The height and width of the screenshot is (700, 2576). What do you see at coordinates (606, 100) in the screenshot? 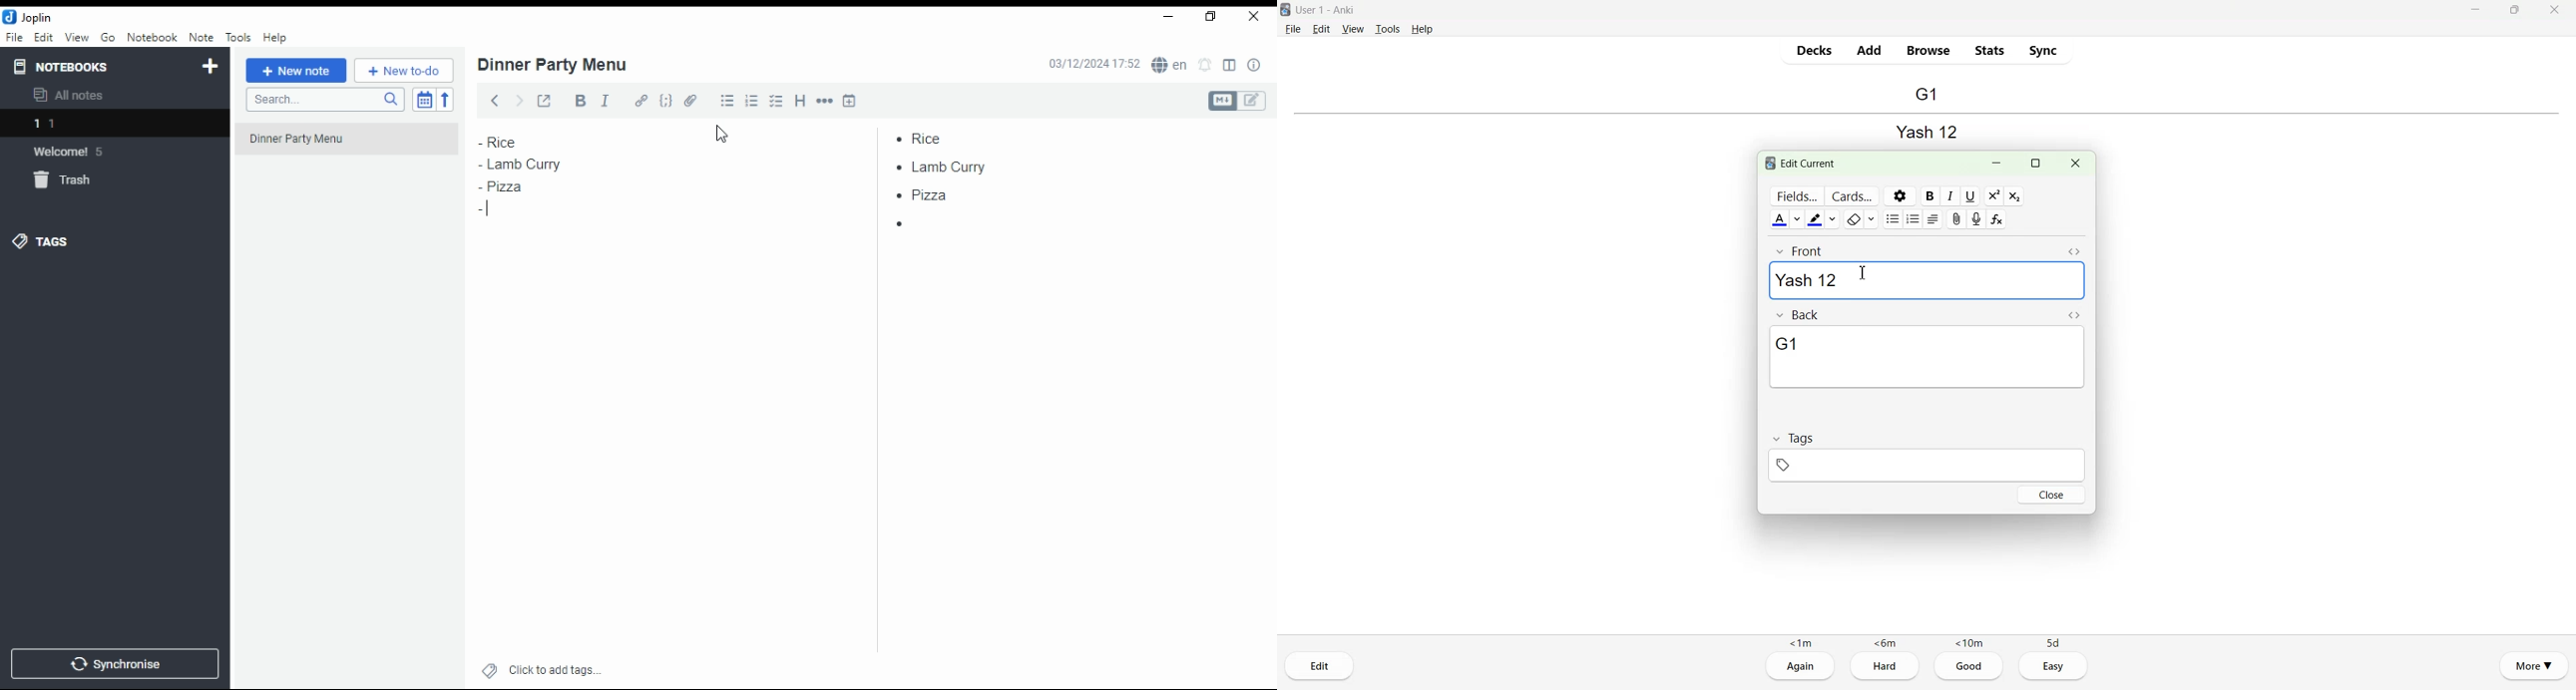
I see `italics` at bounding box center [606, 100].